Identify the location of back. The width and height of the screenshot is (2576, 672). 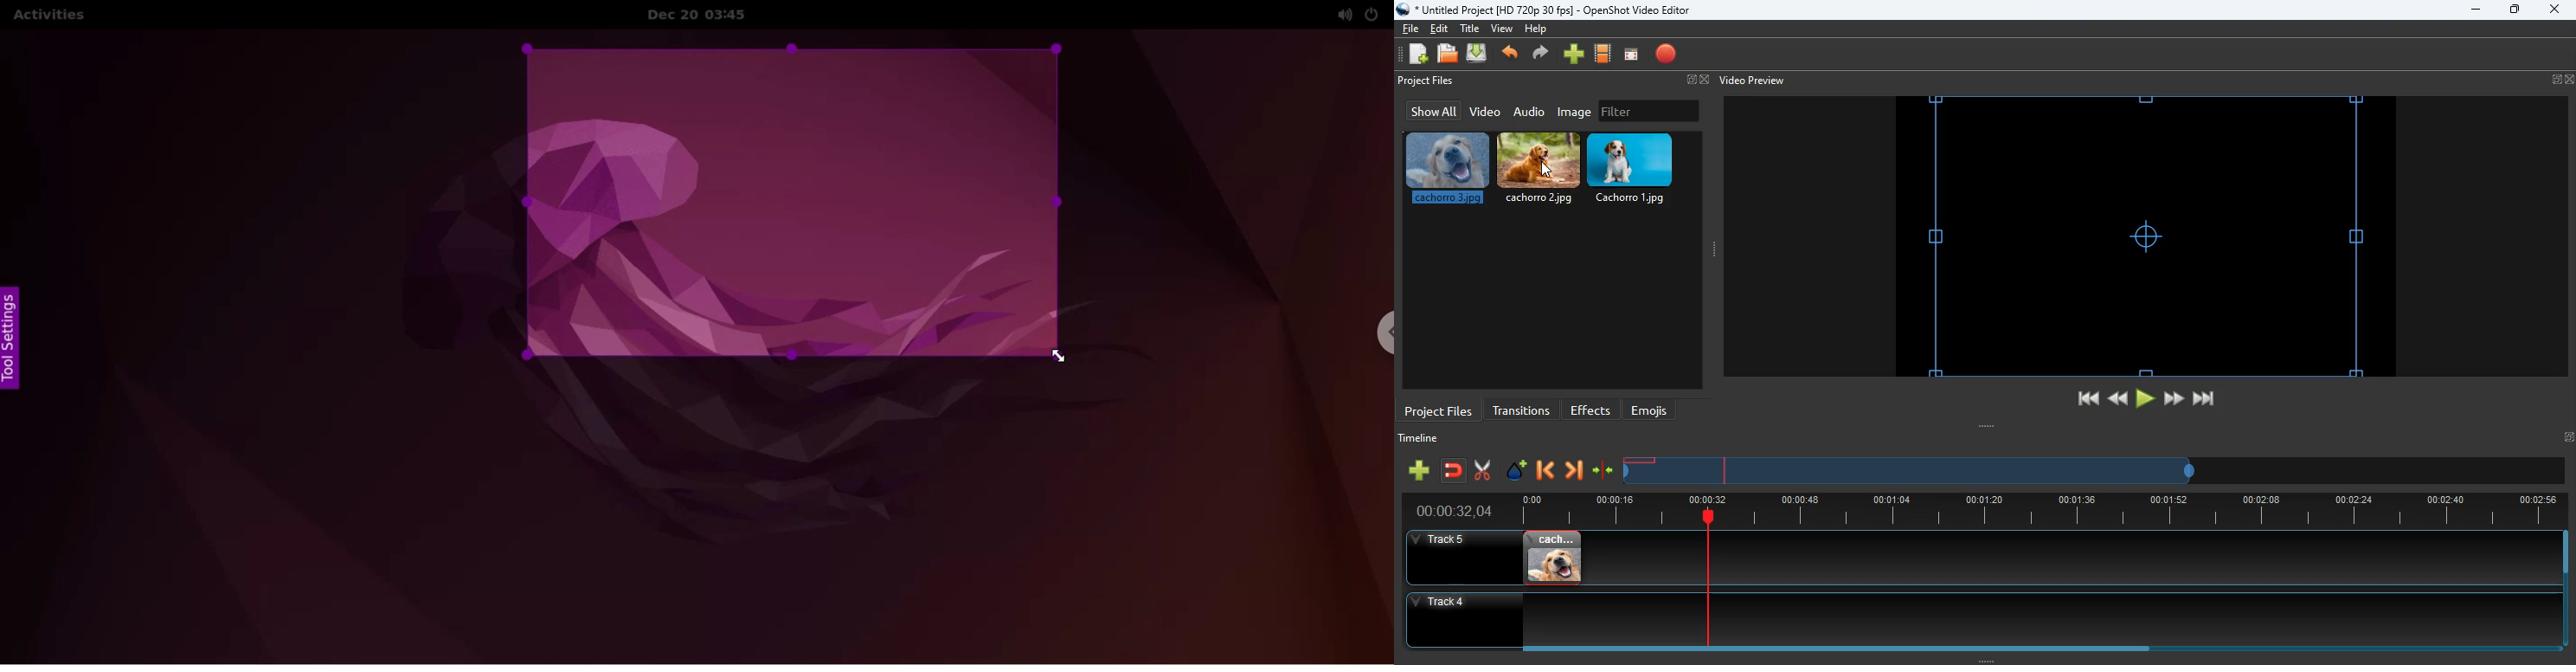
(1544, 472).